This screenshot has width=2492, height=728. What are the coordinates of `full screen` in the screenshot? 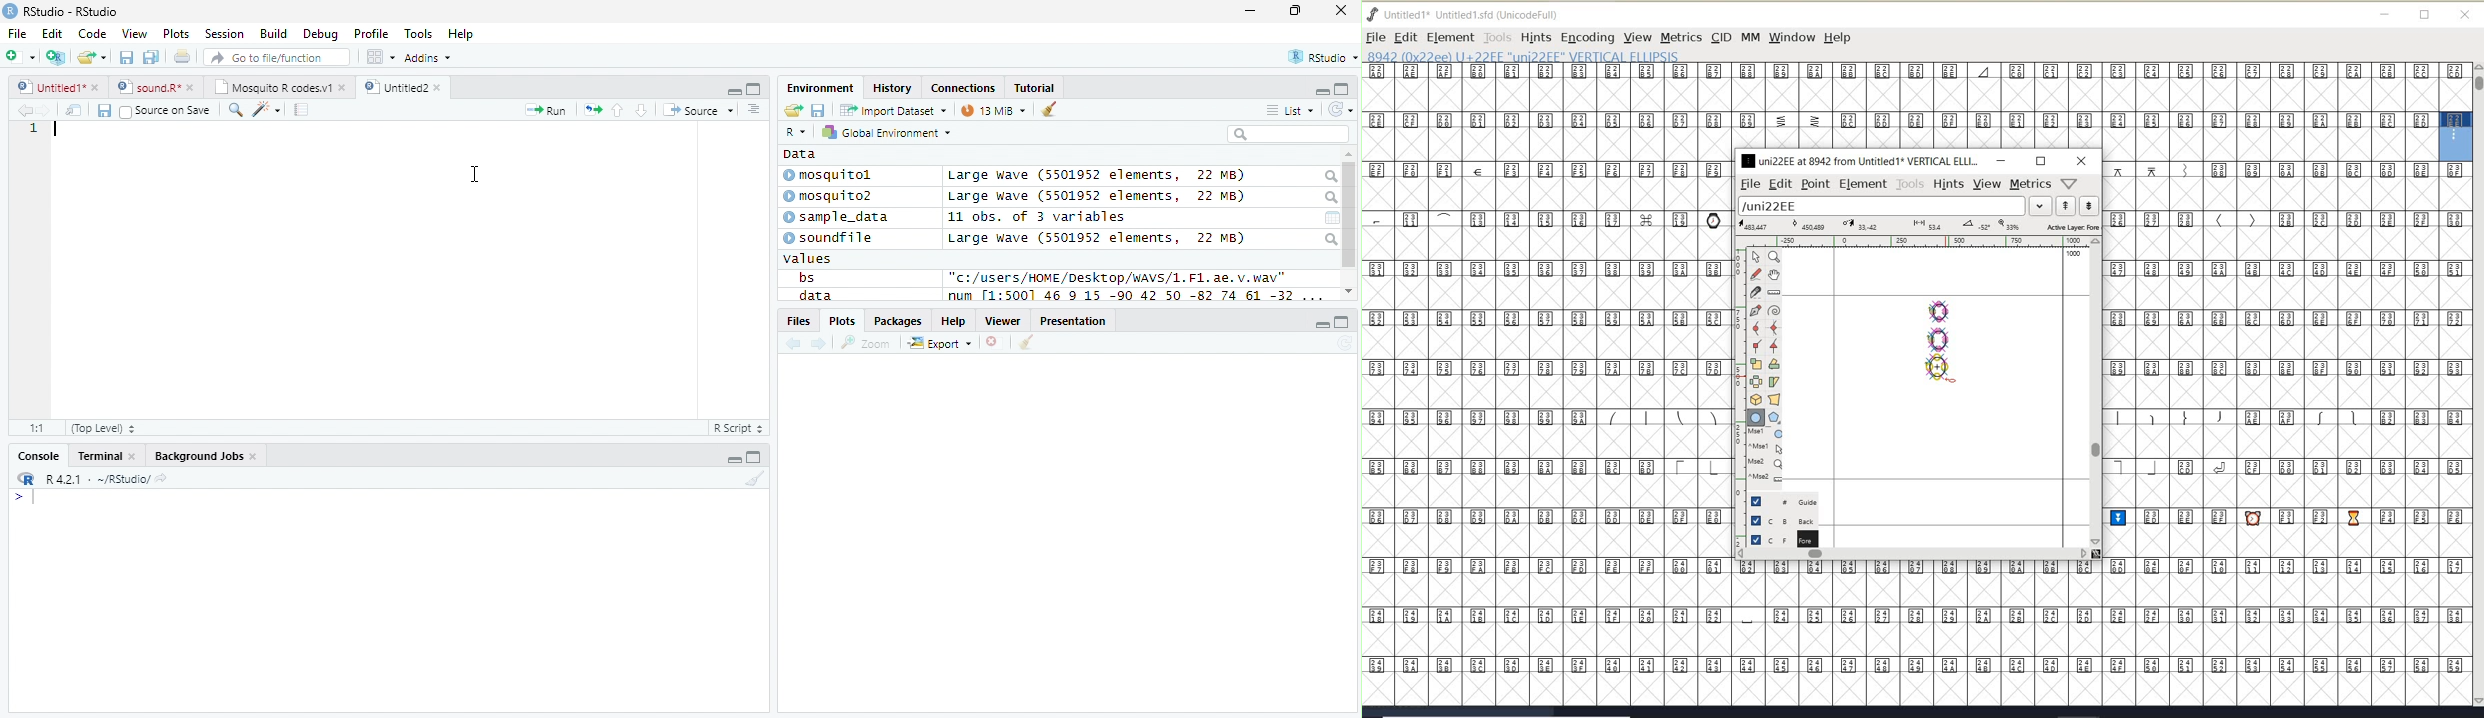 It's located at (754, 456).